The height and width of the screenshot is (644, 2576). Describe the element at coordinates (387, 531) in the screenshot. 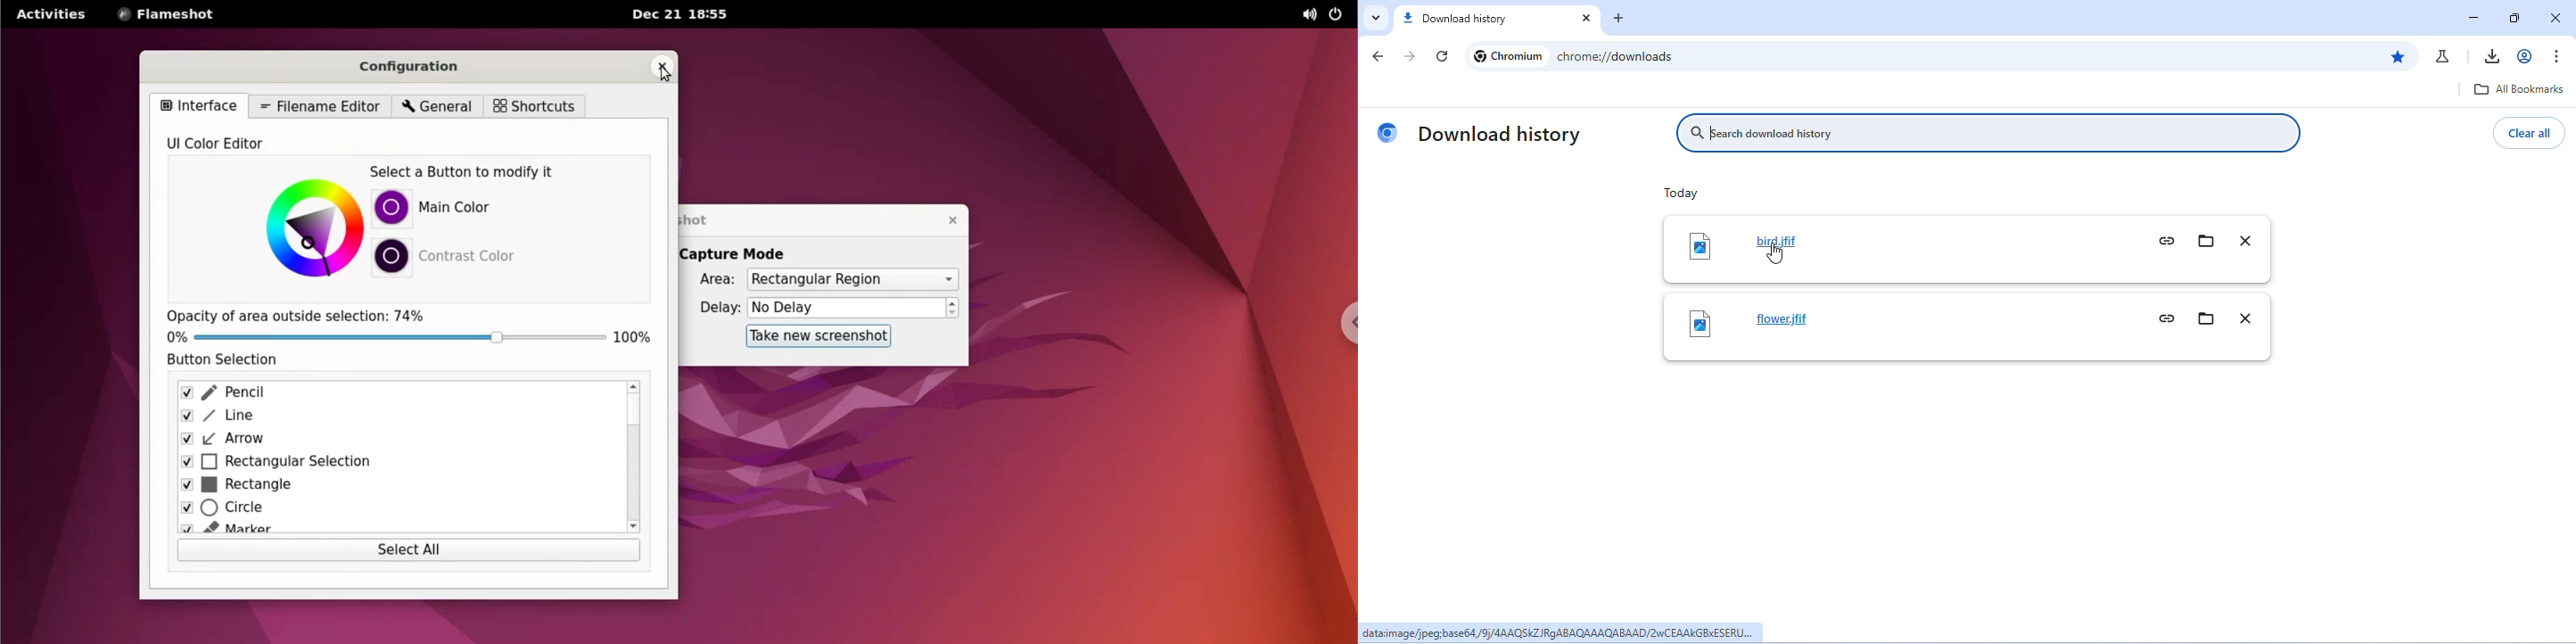

I see `marker` at that location.